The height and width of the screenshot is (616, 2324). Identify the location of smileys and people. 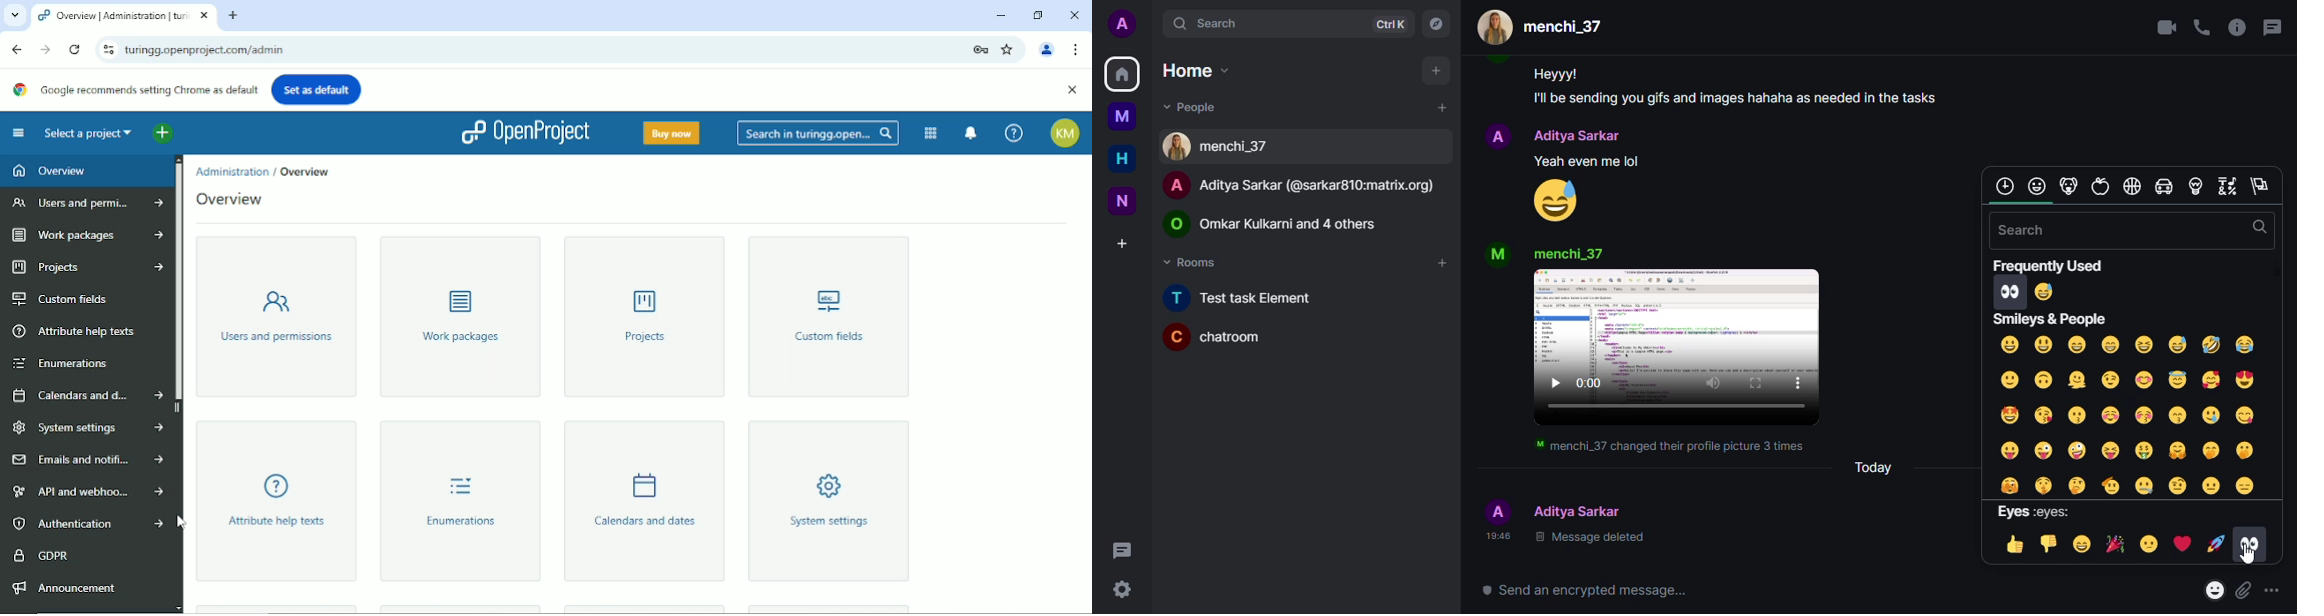
(2052, 318).